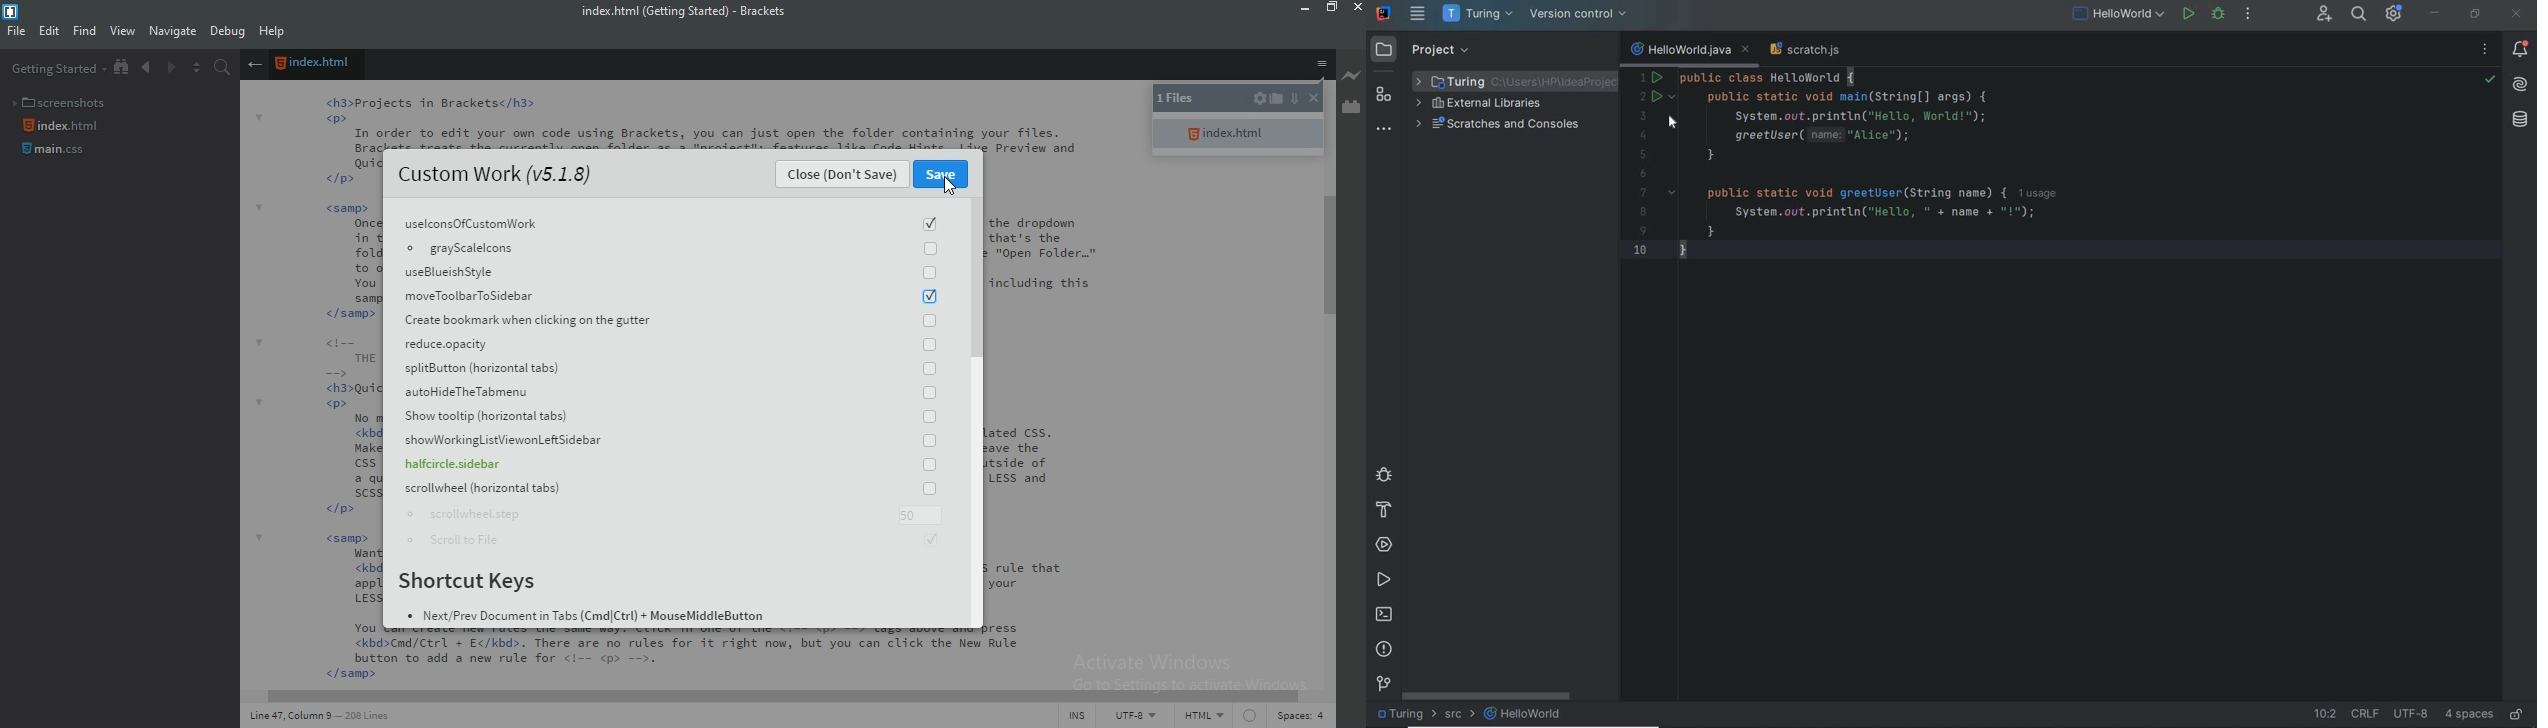 Image resolution: width=2548 pixels, height=728 pixels. I want to click on autohideTheTabmenu, so click(670, 394).